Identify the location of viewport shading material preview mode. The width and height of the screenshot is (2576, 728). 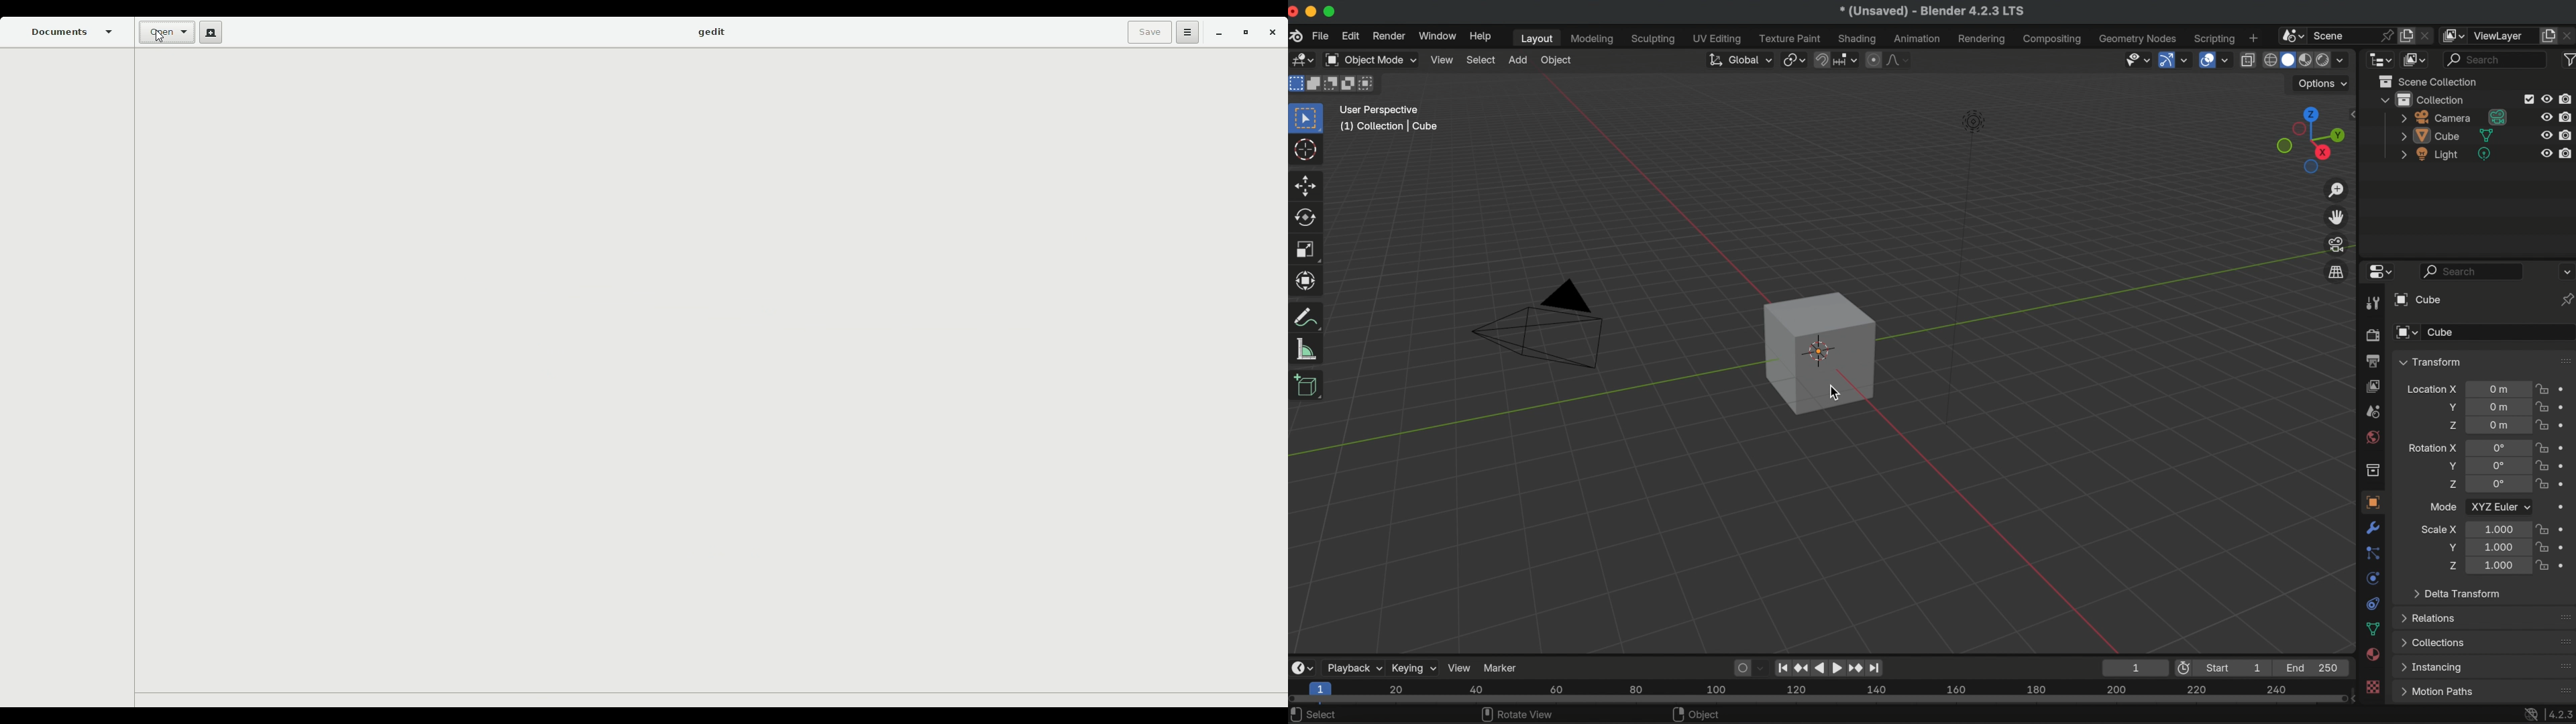
(2304, 61).